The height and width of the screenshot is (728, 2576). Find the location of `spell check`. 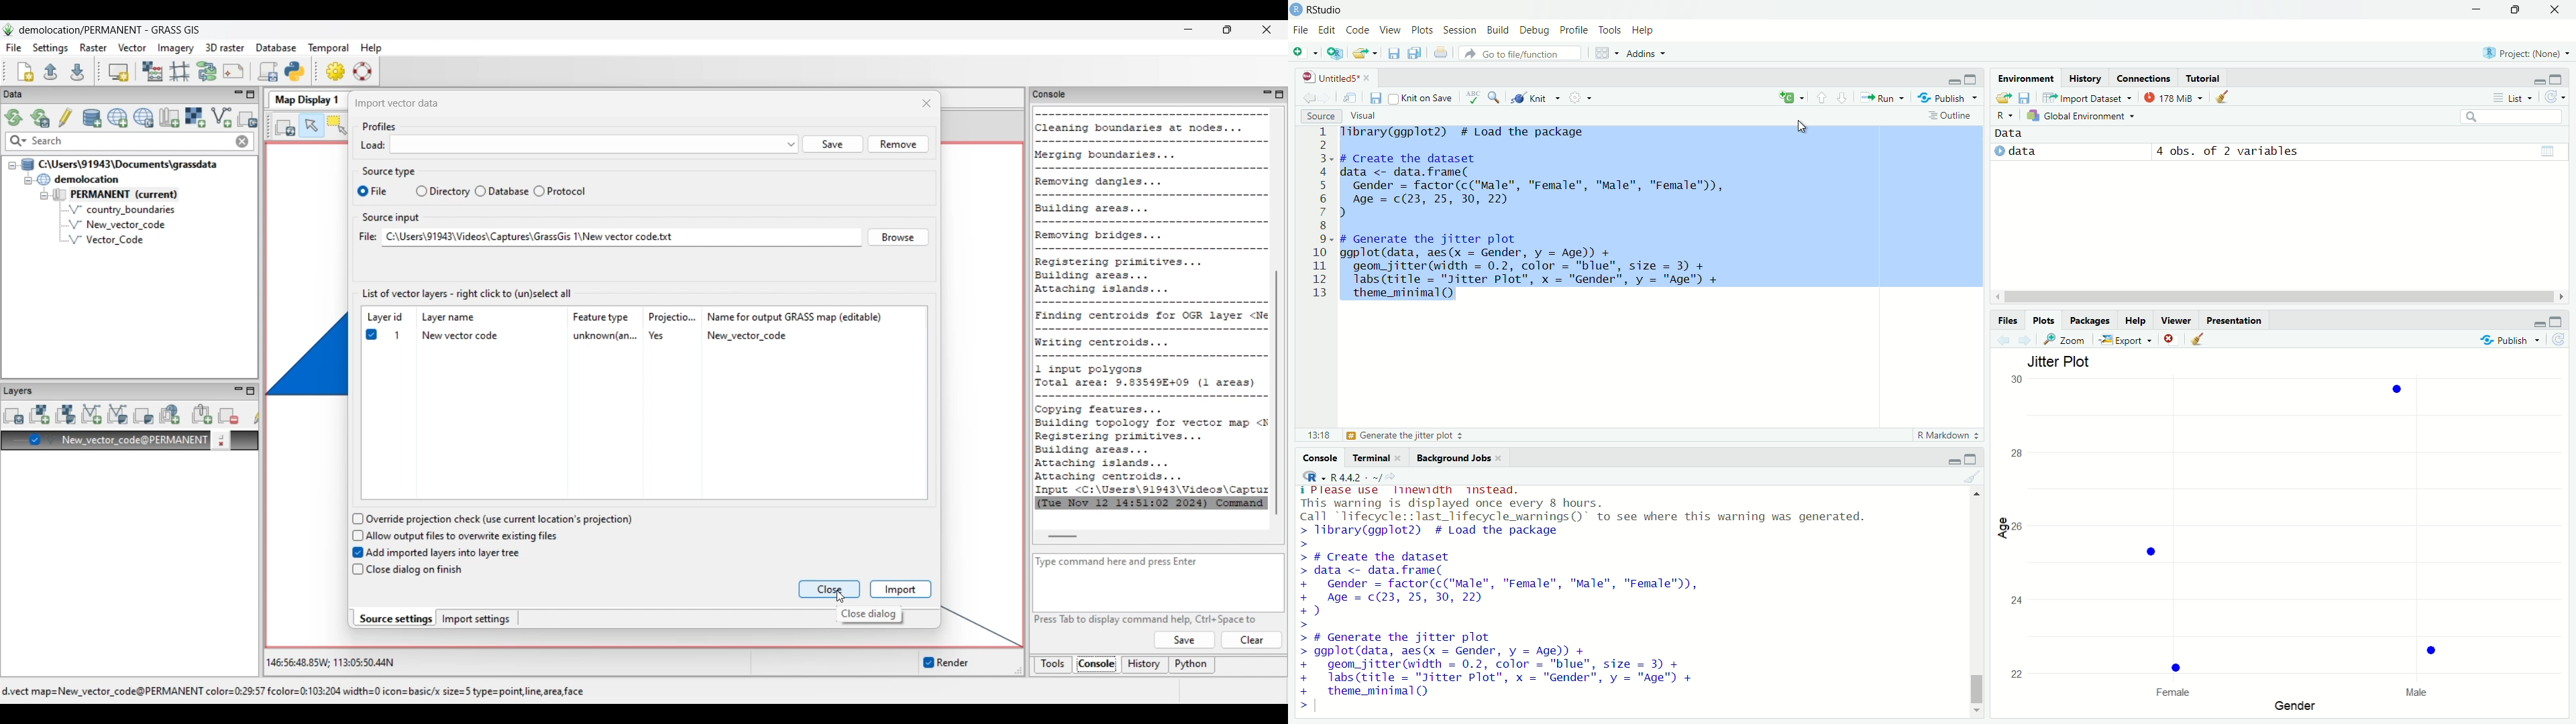

spell check is located at coordinates (1472, 98).